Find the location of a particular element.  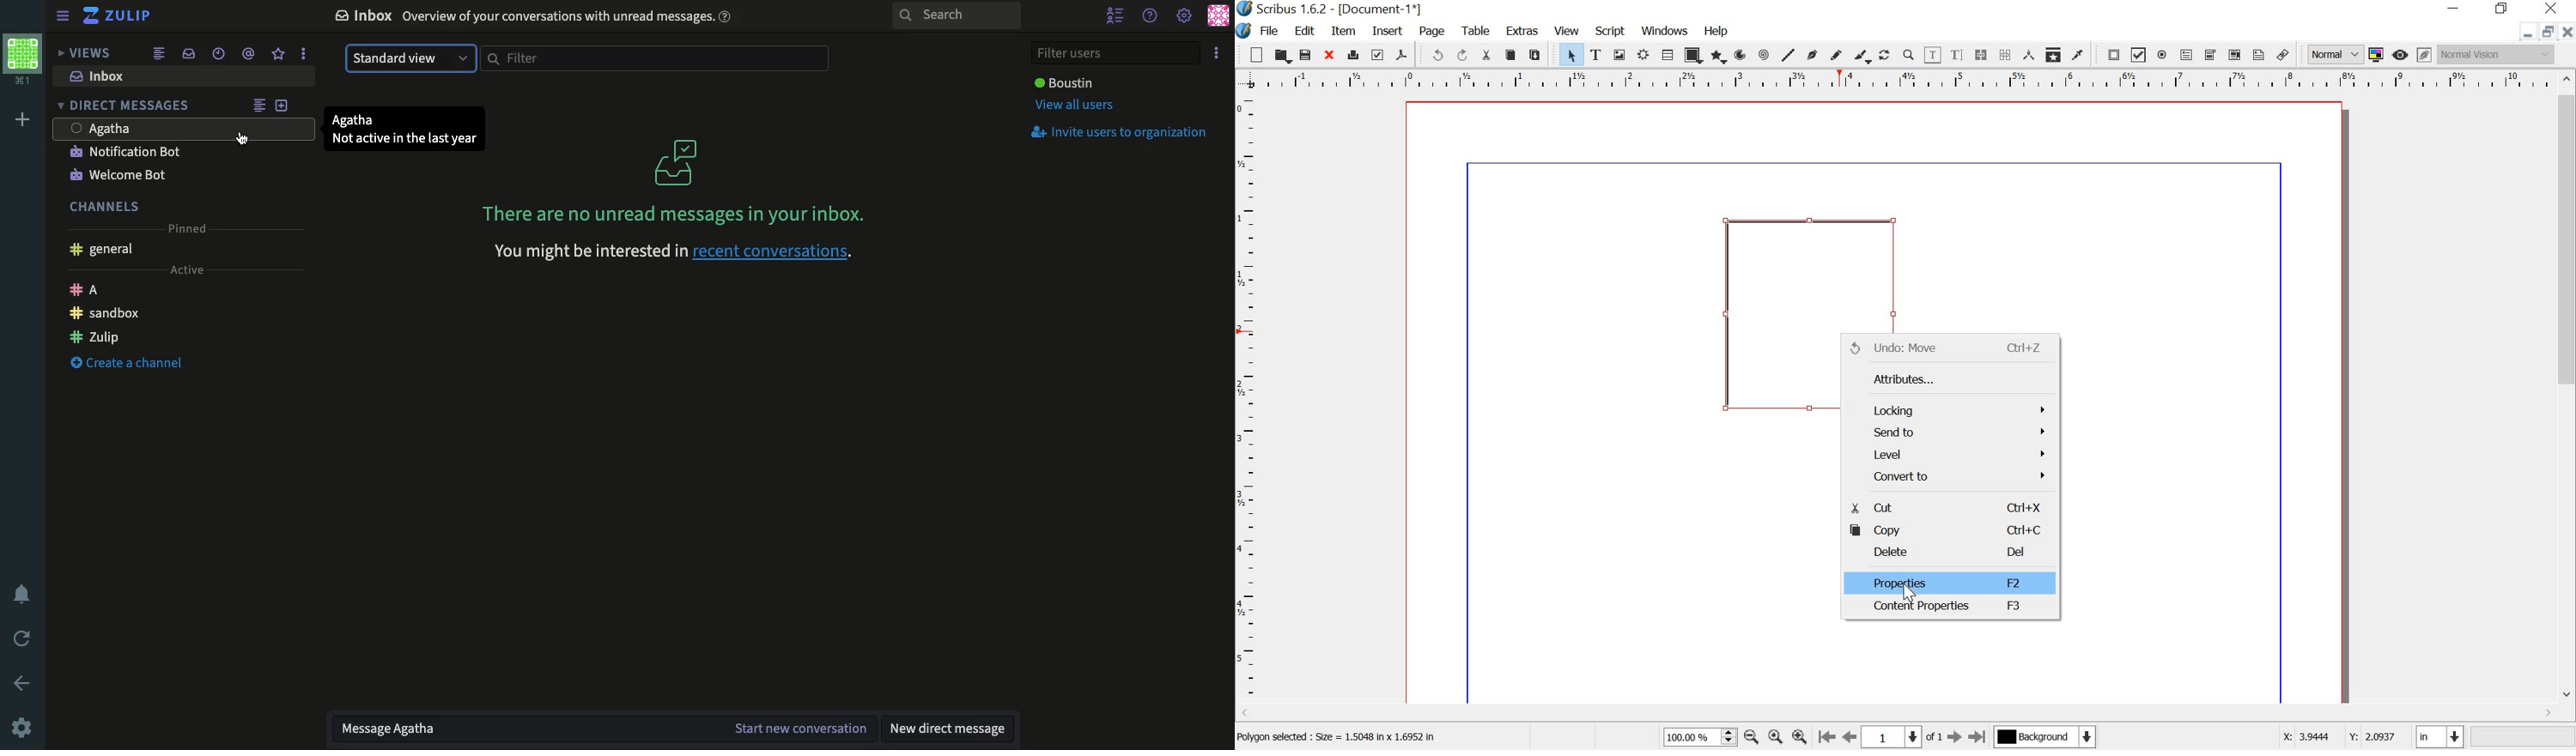

image frame is located at coordinates (1622, 56).